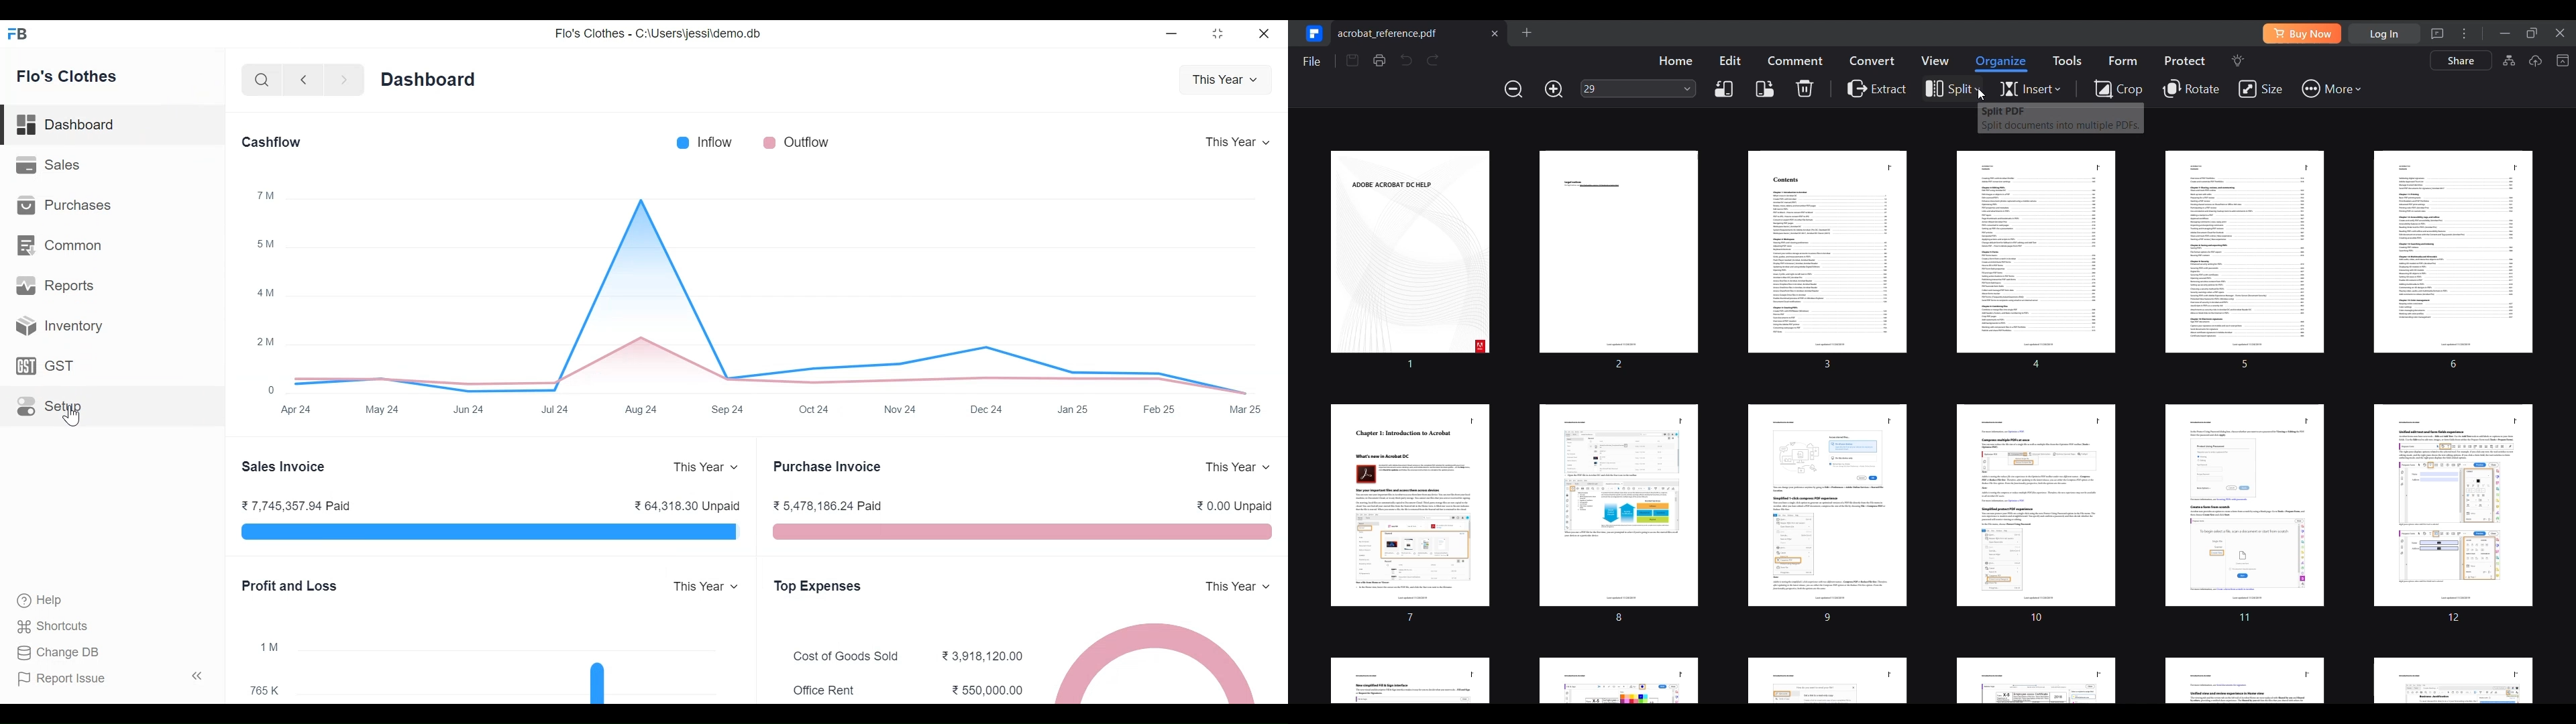  Describe the element at coordinates (1174, 34) in the screenshot. I see `minimize` at that location.